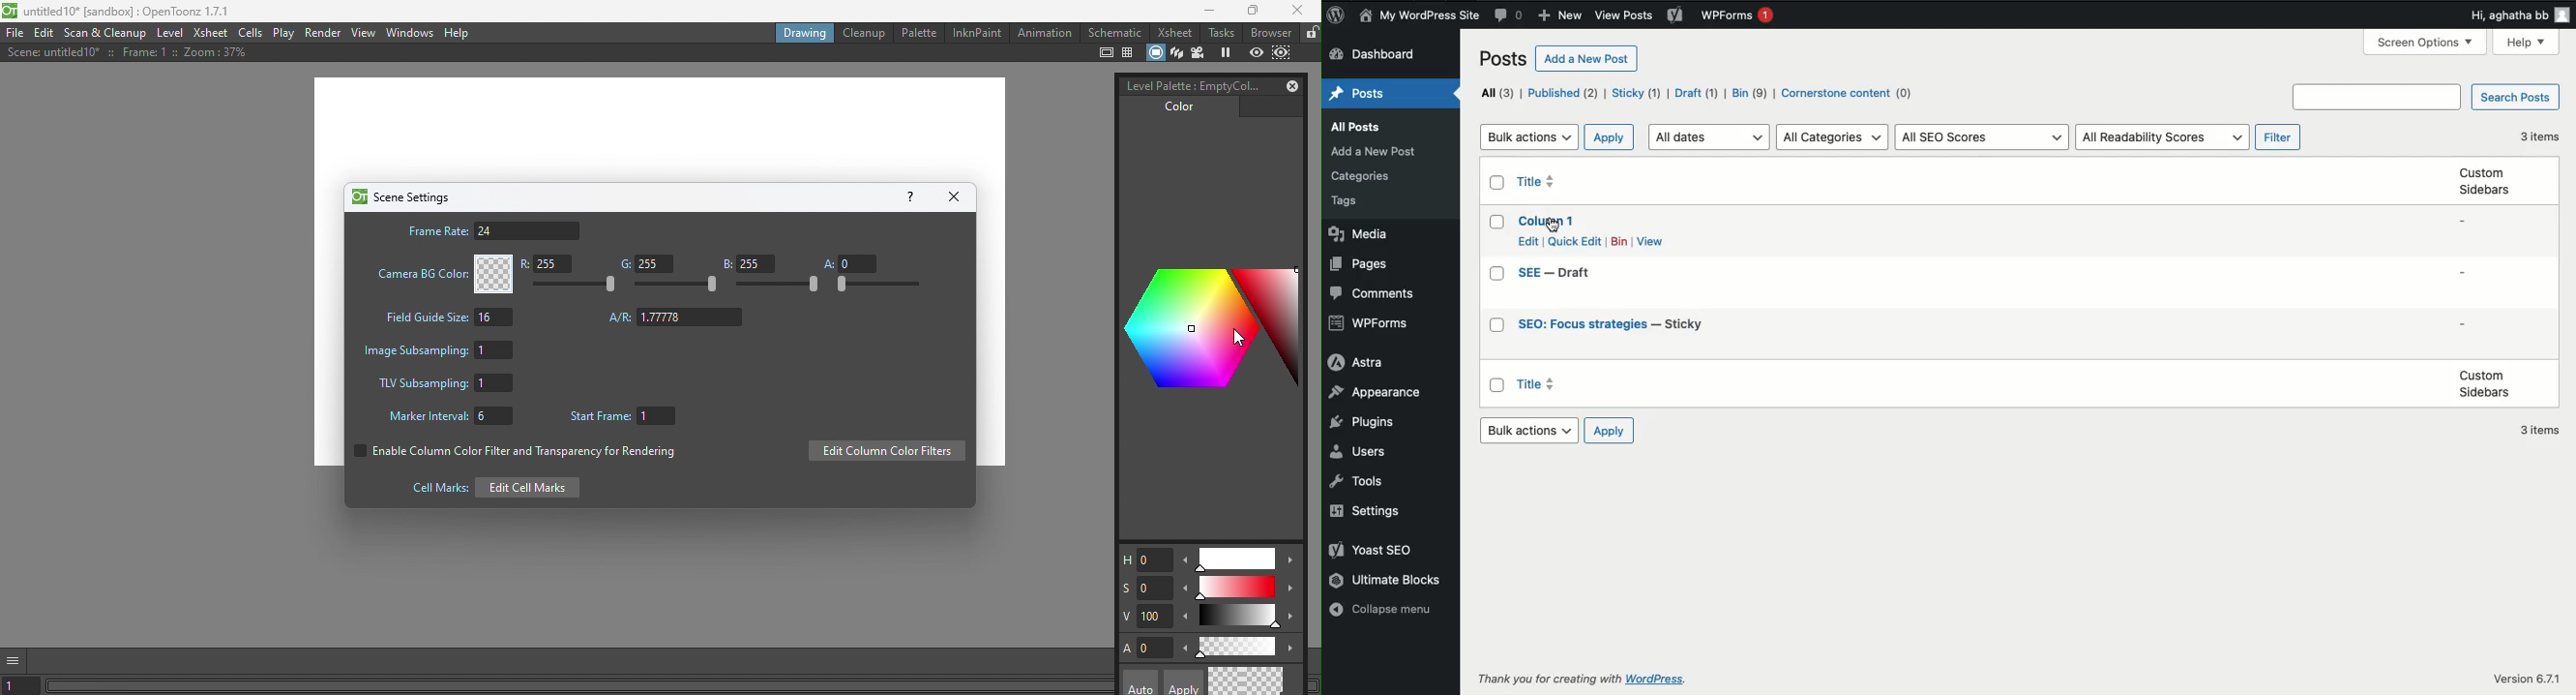  Describe the element at coordinates (1504, 58) in the screenshot. I see `Posts` at that location.